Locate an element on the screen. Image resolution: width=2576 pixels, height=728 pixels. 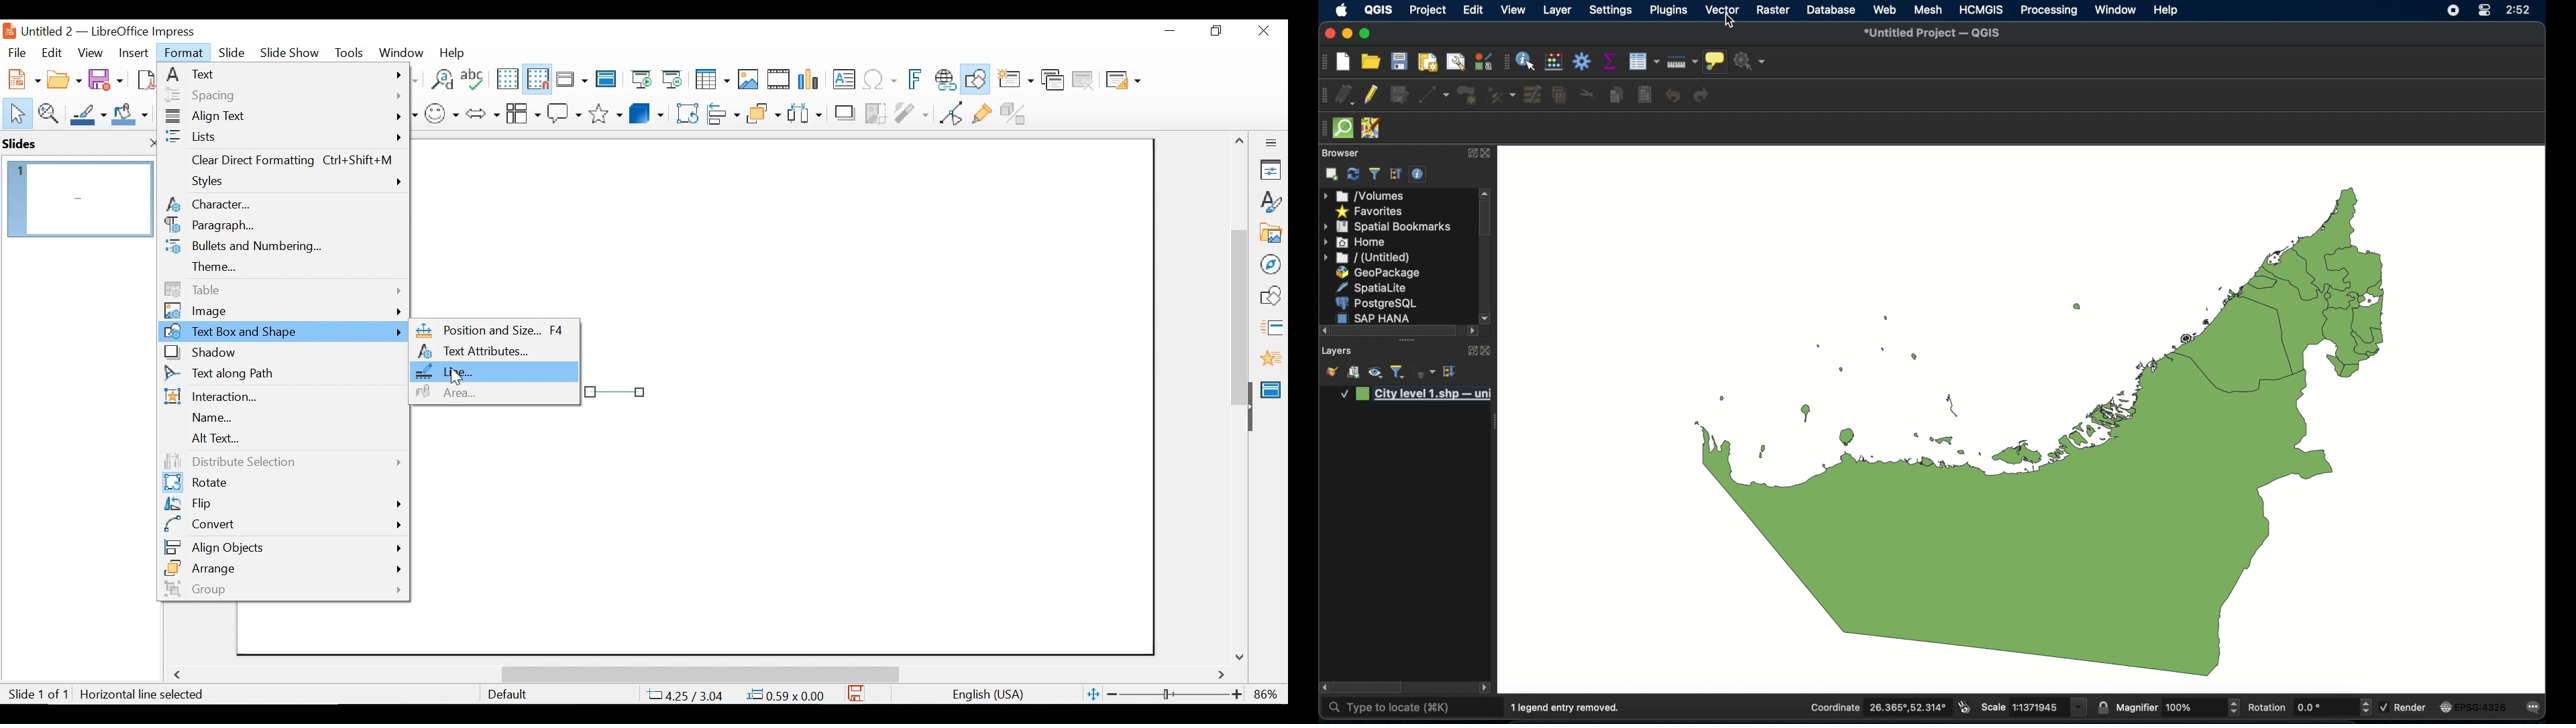
Horizontal Scrollbar is located at coordinates (699, 674).